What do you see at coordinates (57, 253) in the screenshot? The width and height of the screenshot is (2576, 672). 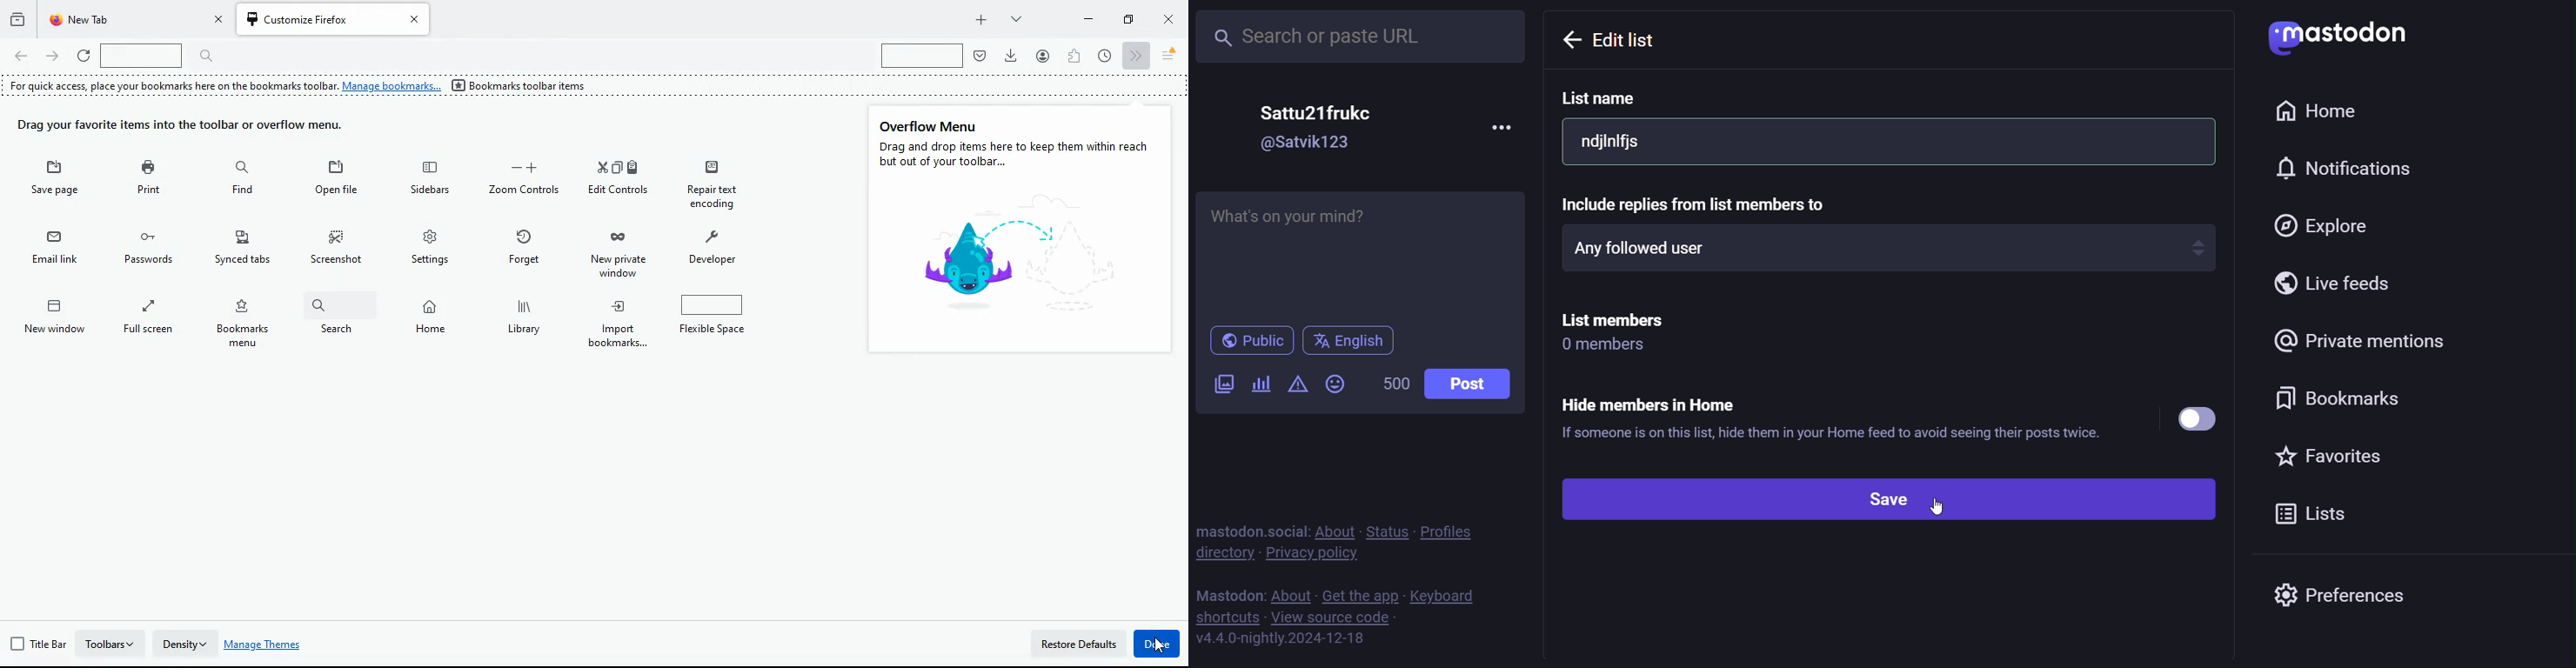 I see `repair text encoding` at bounding box center [57, 253].